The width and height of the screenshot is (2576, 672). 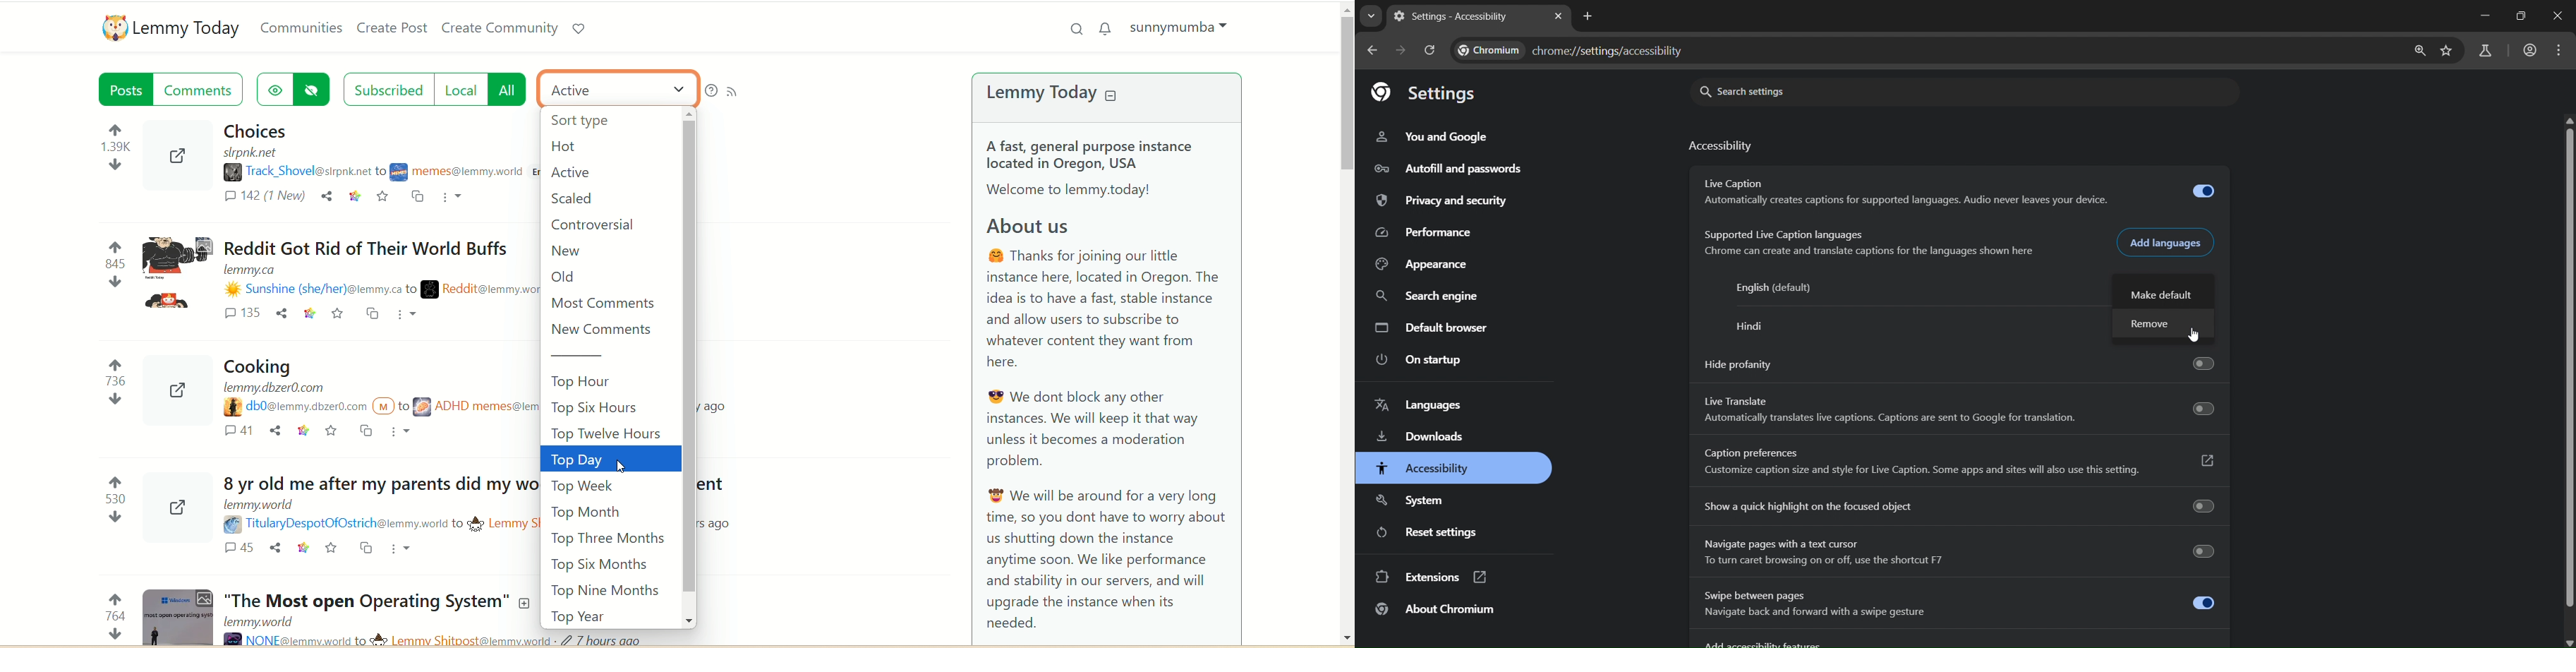 I want to click on top six months, so click(x=604, y=565).